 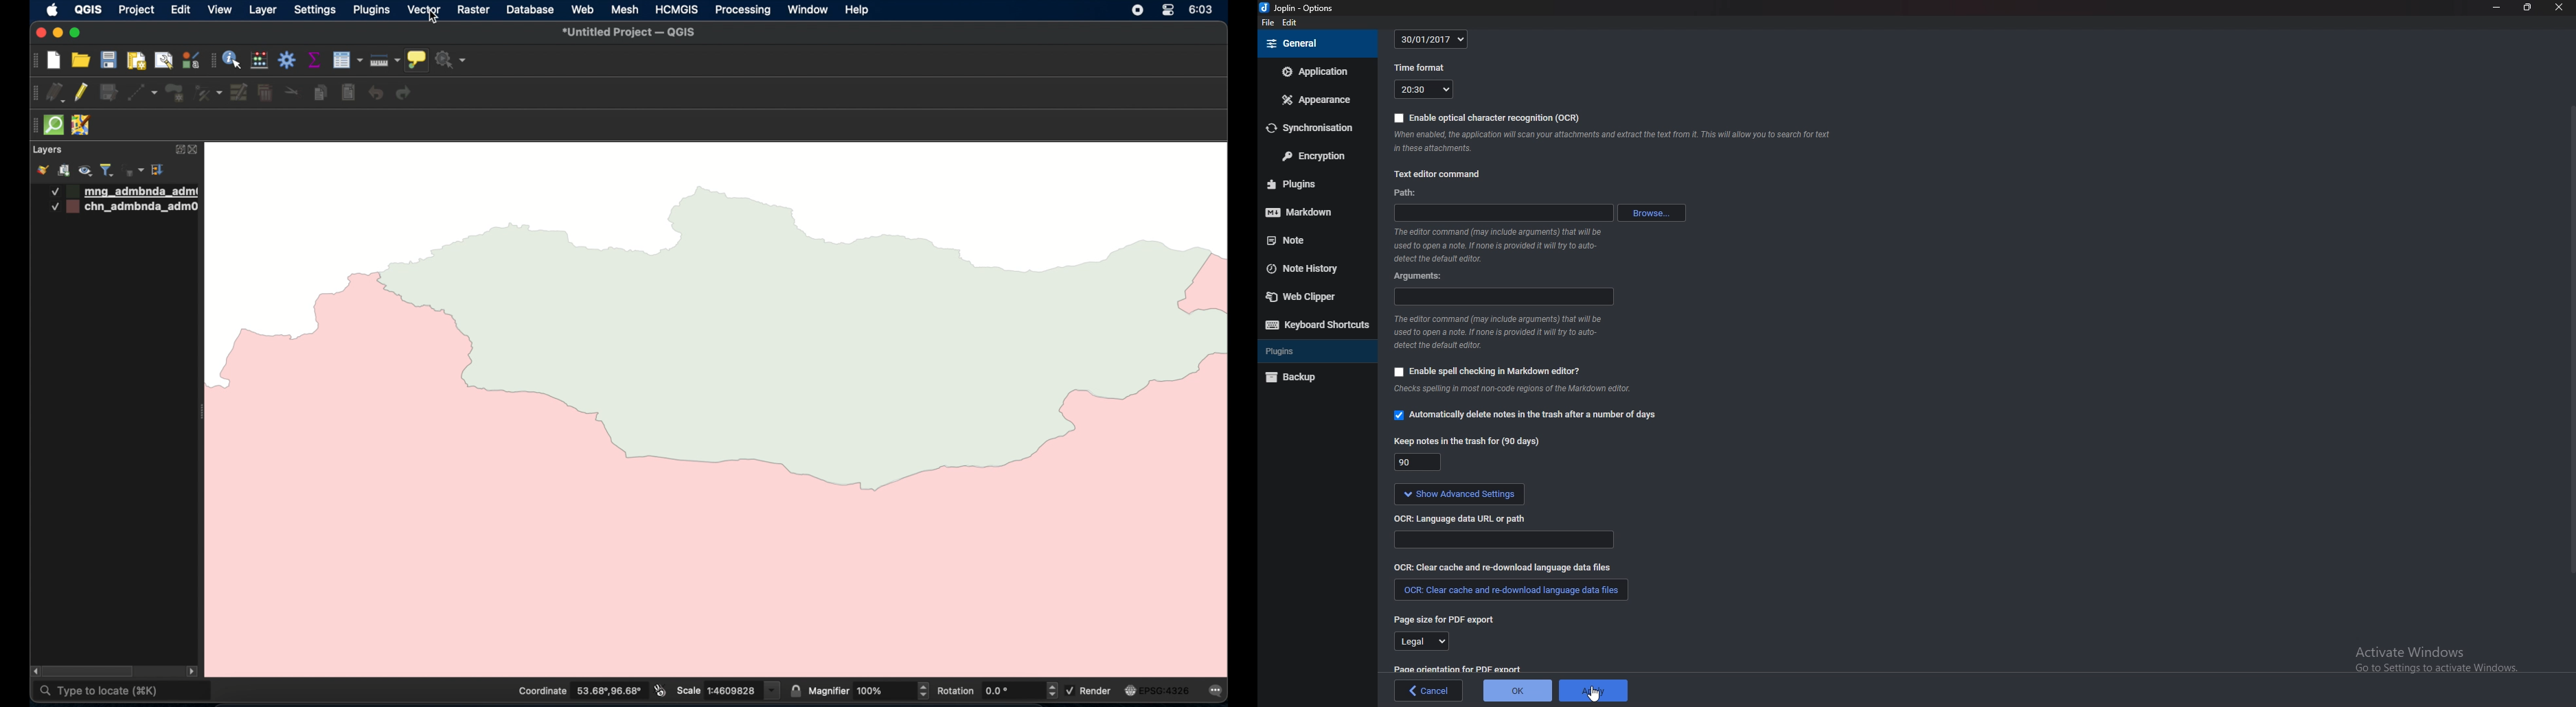 What do you see at coordinates (1652, 212) in the screenshot?
I see `browse` at bounding box center [1652, 212].